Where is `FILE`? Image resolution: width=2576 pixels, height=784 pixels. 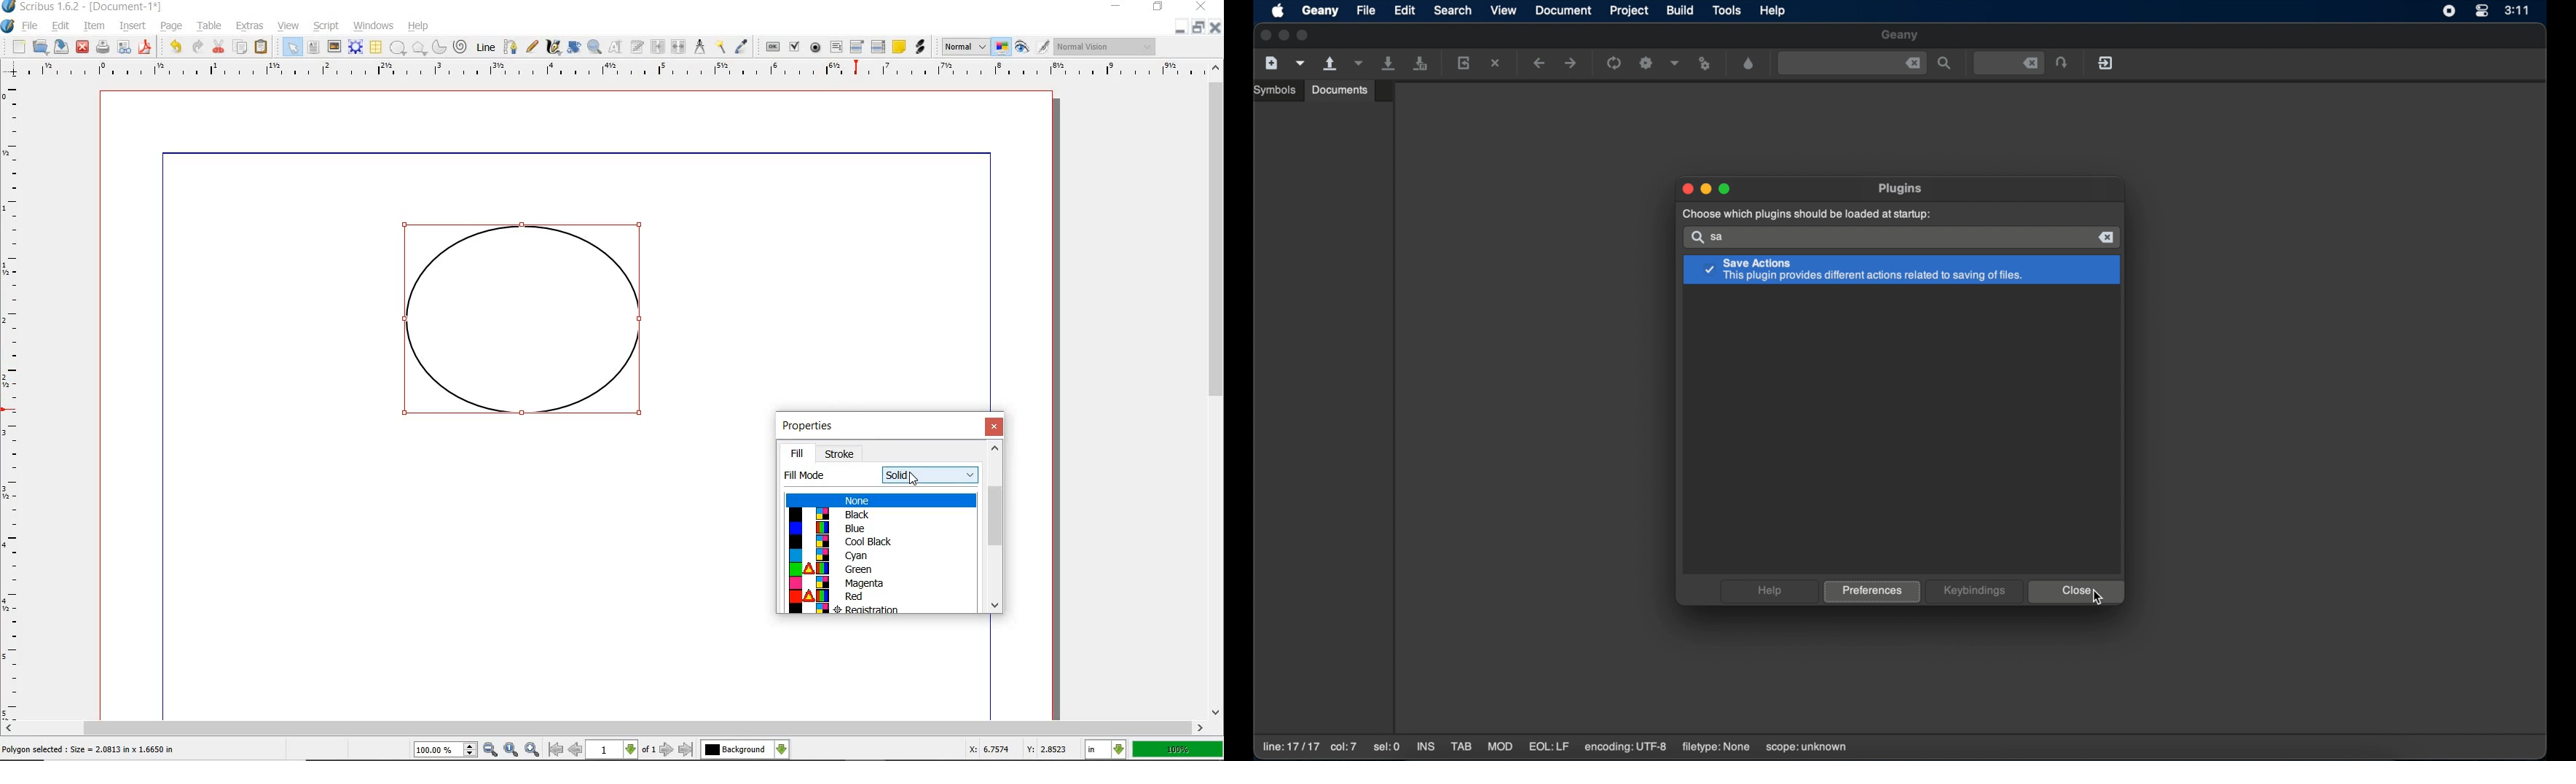 FILE is located at coordinates (31, 26).